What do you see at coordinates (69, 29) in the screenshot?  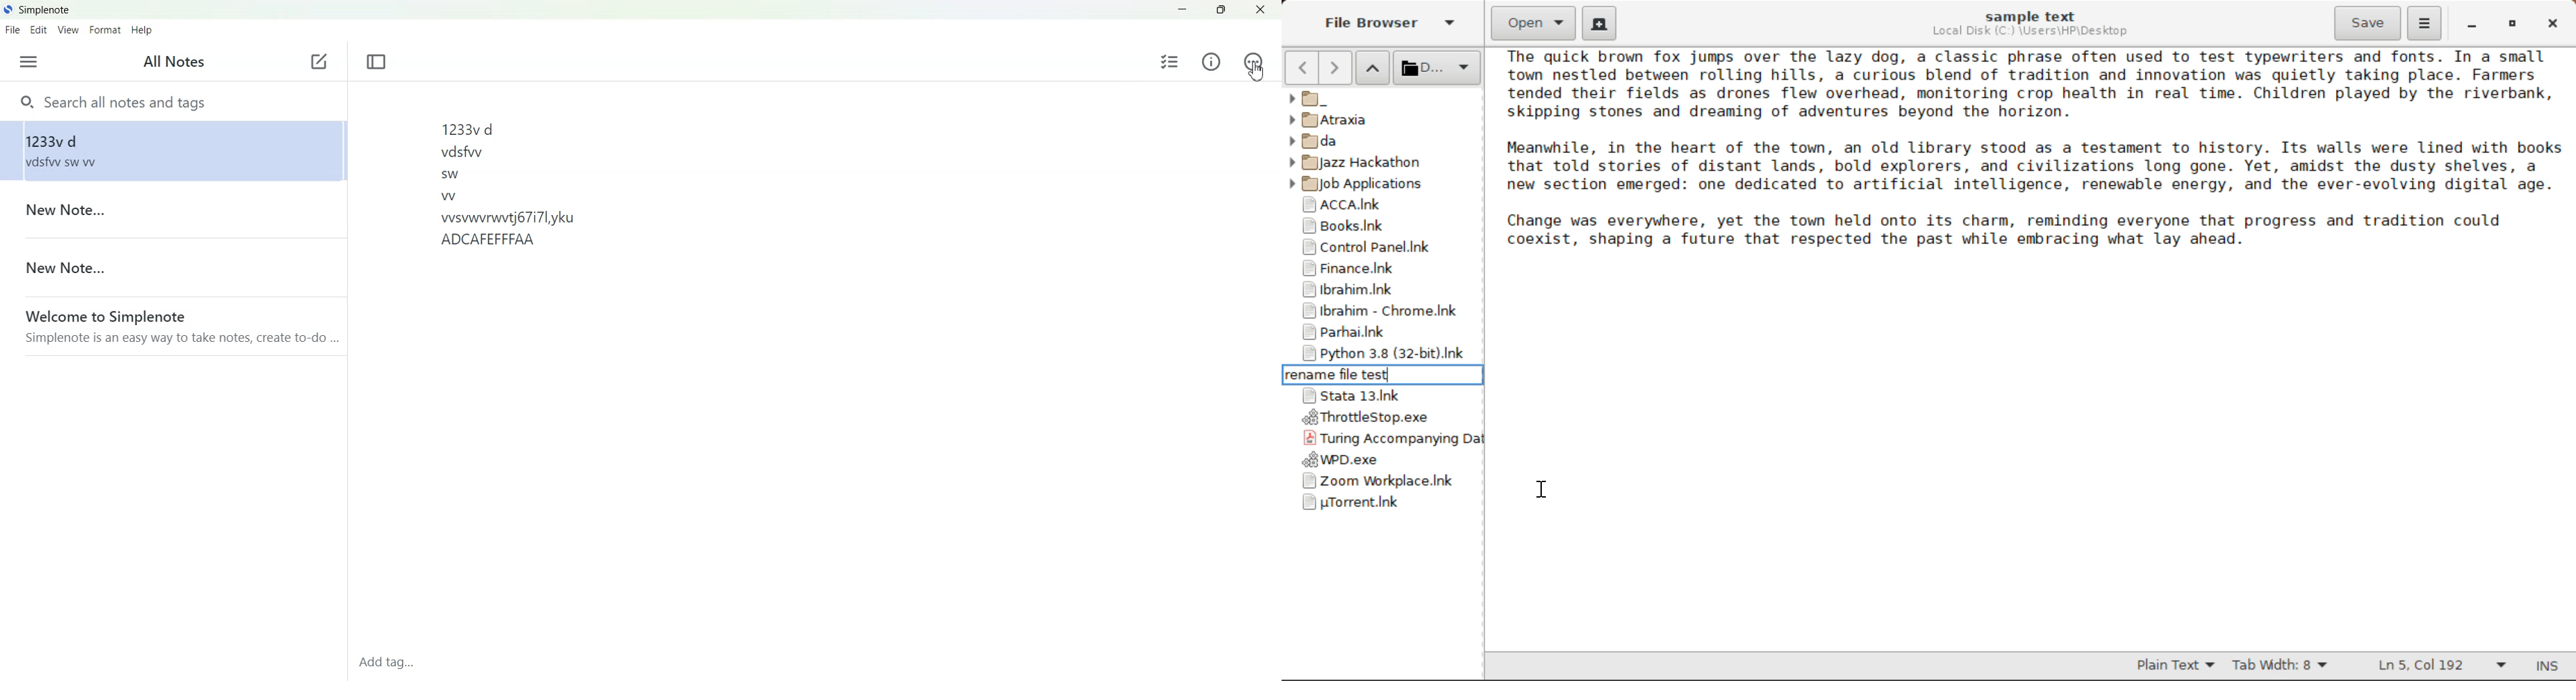 I see `View` at bounding box center [69, 29].